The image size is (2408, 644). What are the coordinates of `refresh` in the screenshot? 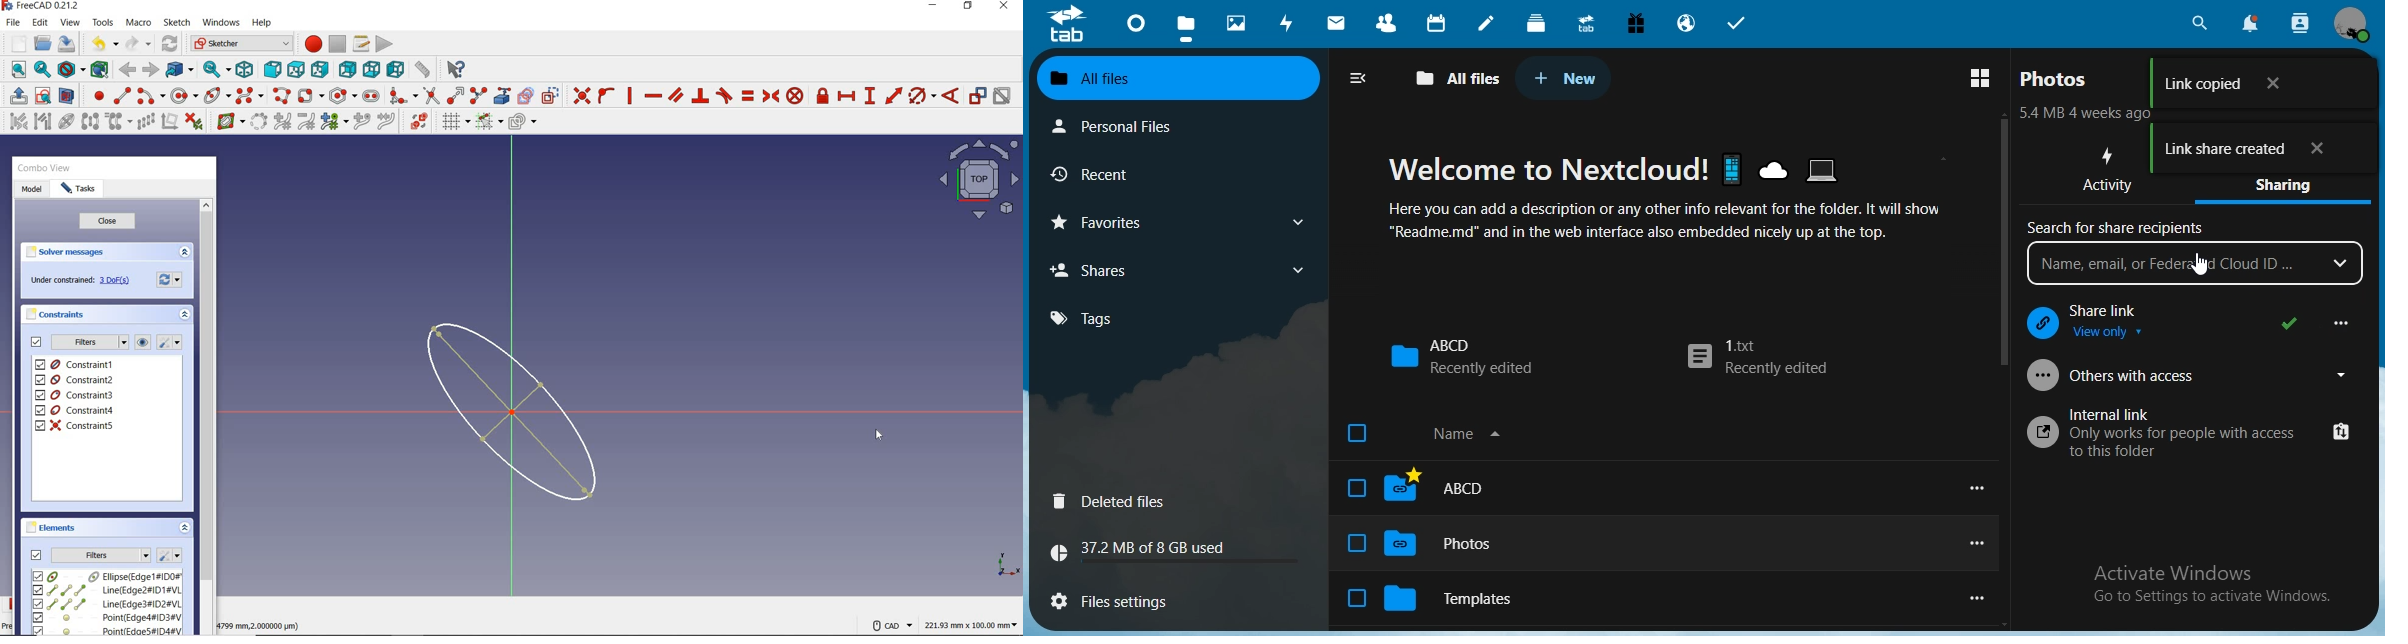 It's located at (171, 44).